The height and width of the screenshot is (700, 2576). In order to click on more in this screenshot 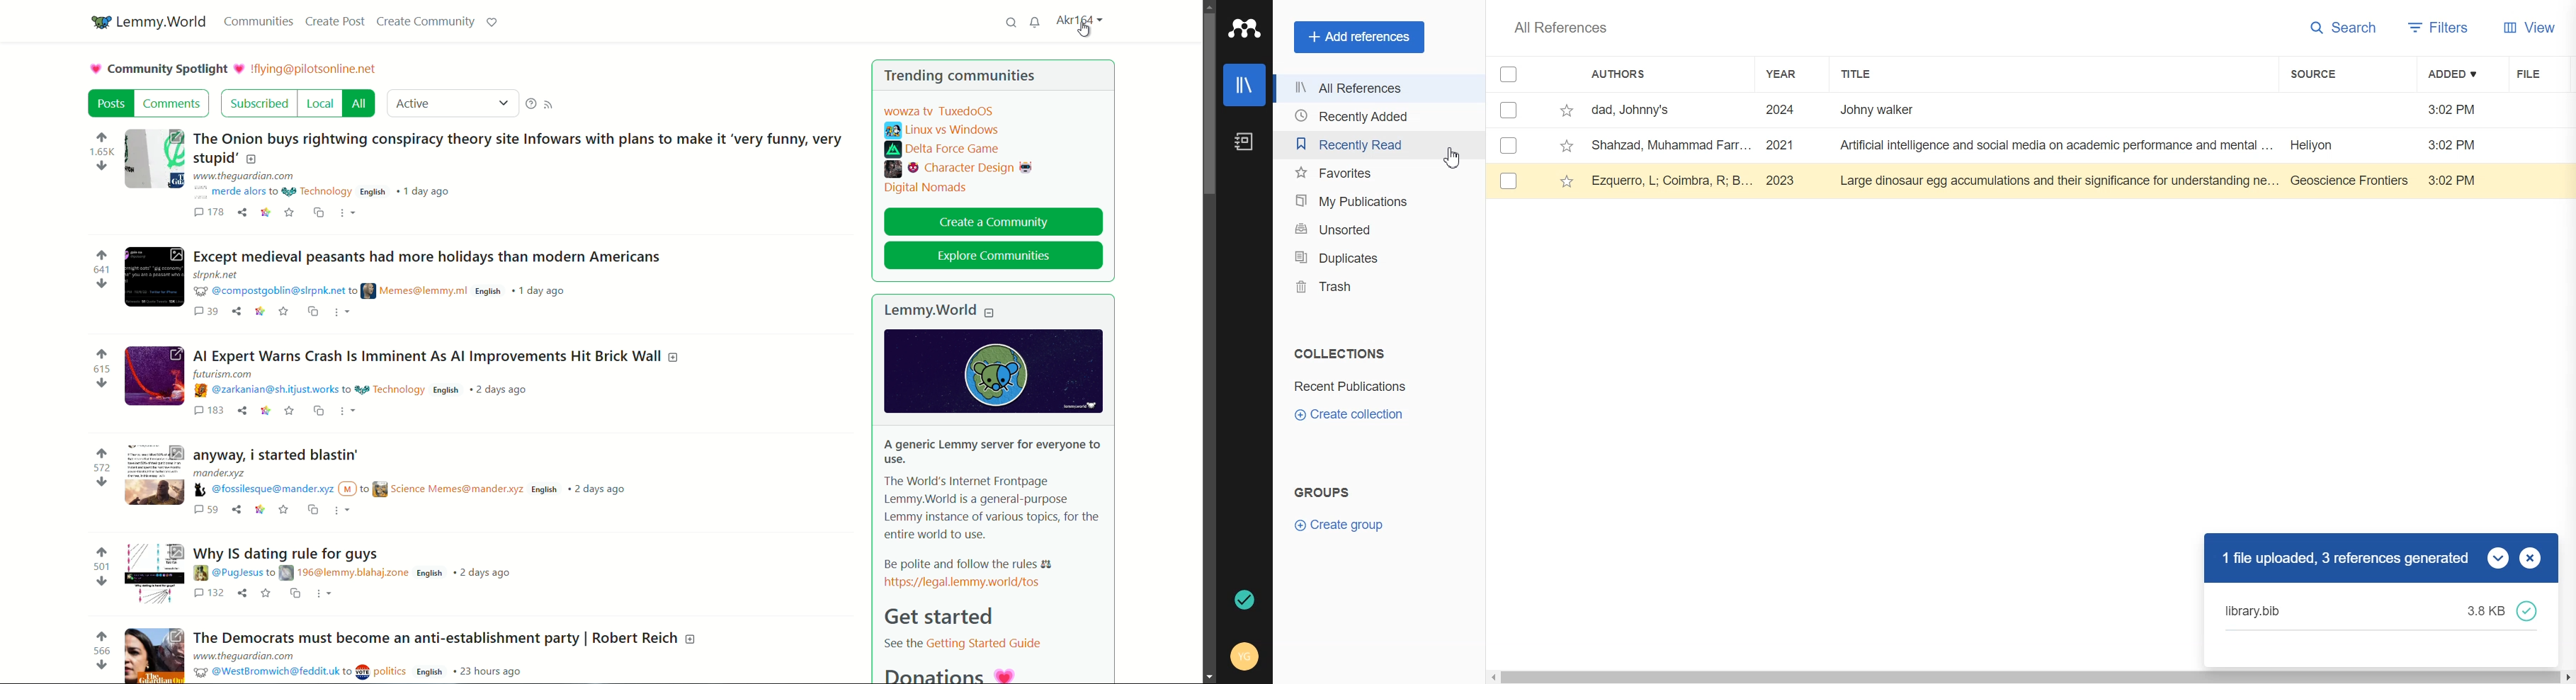, I will do `click(340, 310)`.